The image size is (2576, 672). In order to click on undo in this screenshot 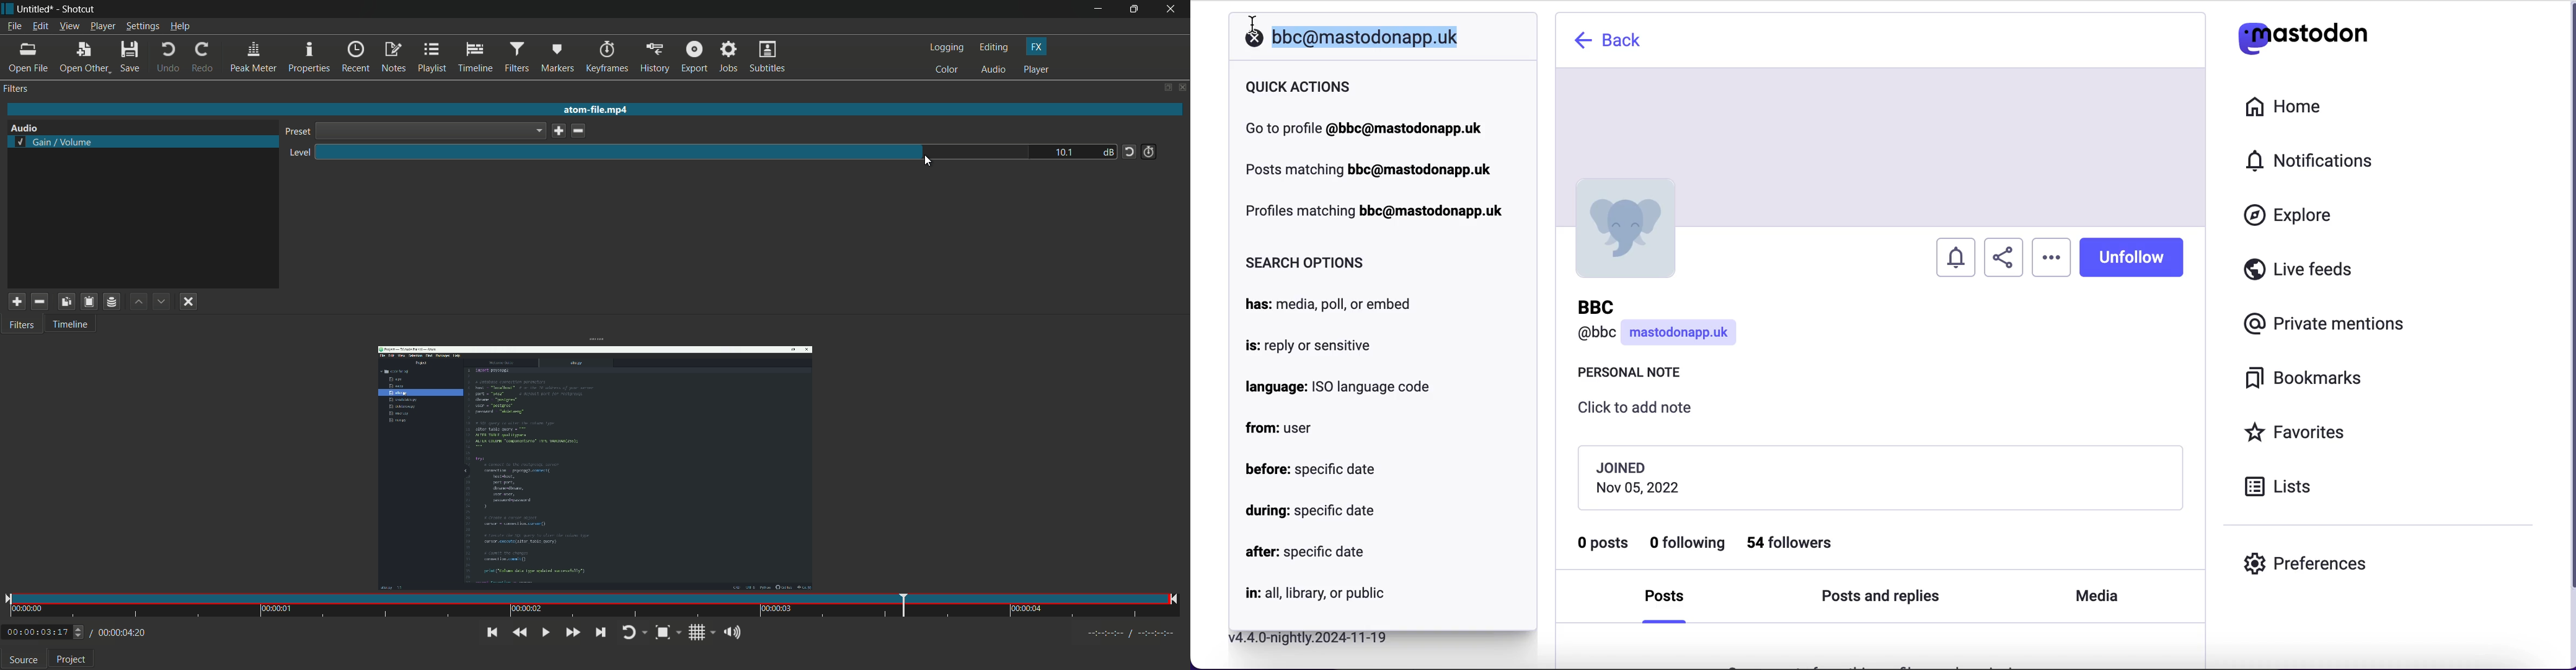, I will do `click(169, 58)`.